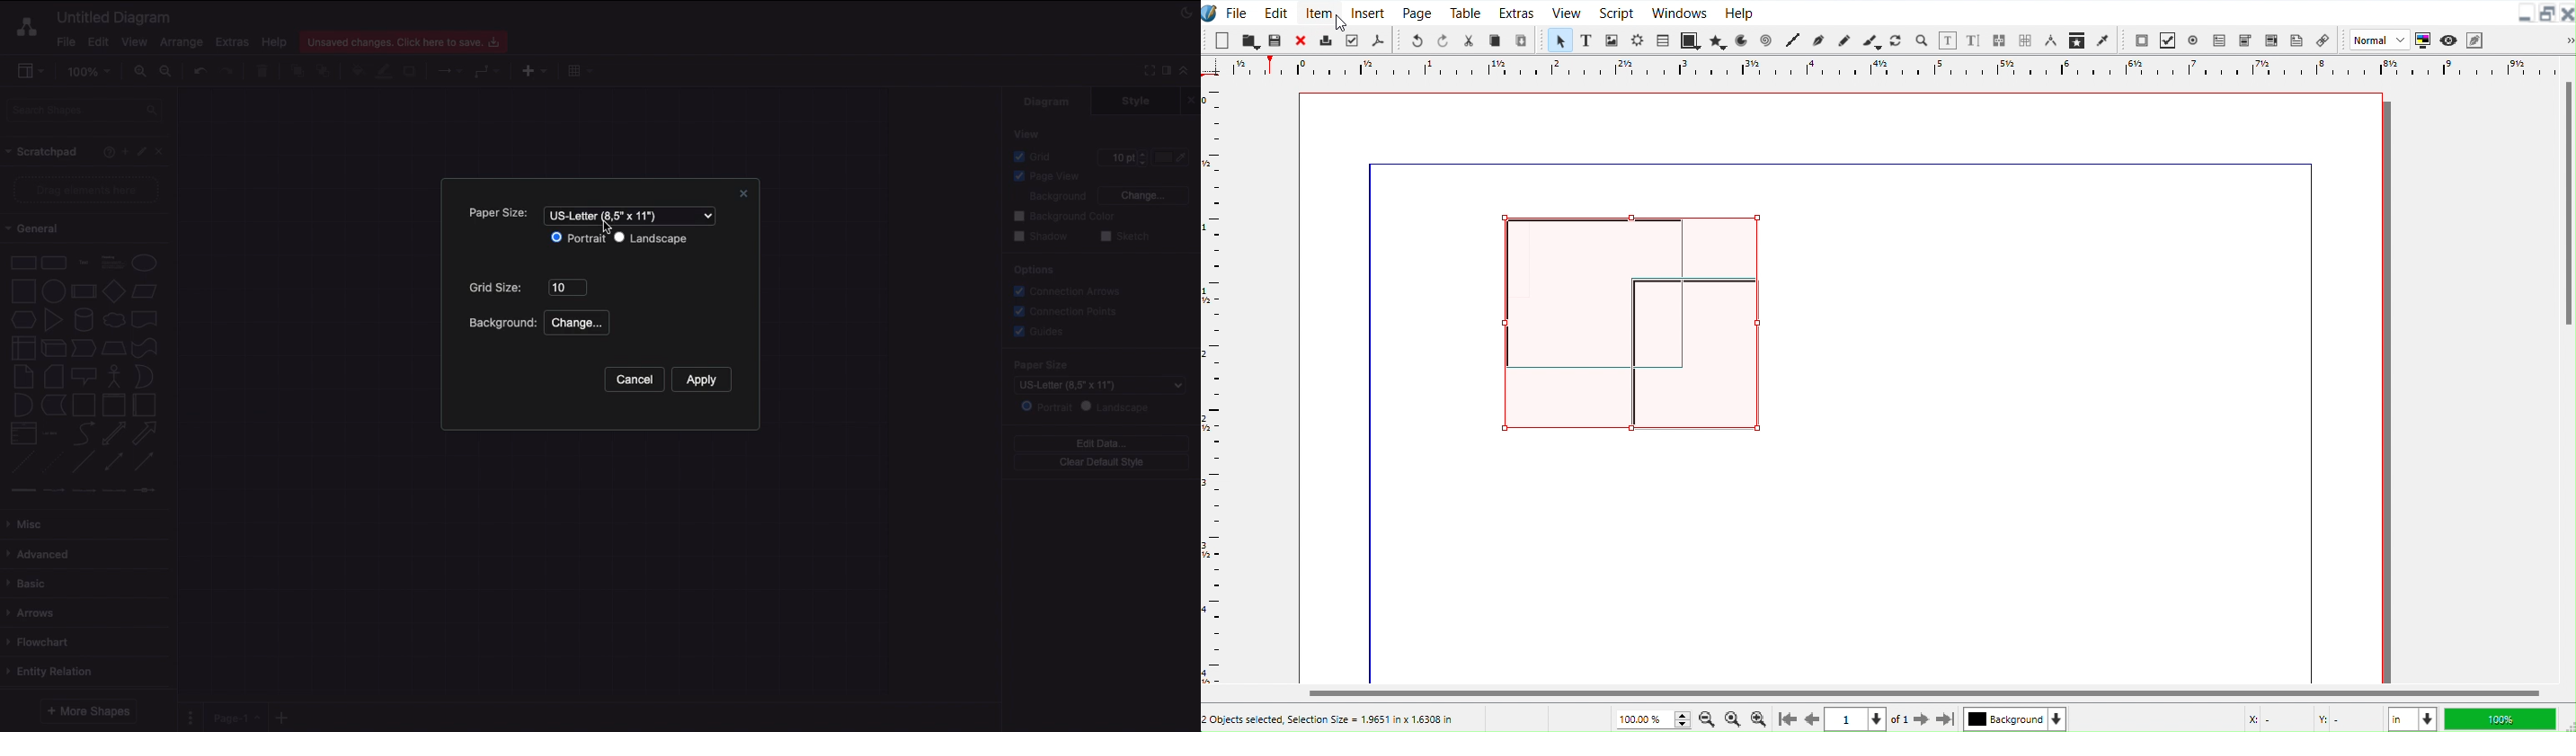  Describe the element at coordinates (226, 72) in the screenshot. I see `Redo` at that location.